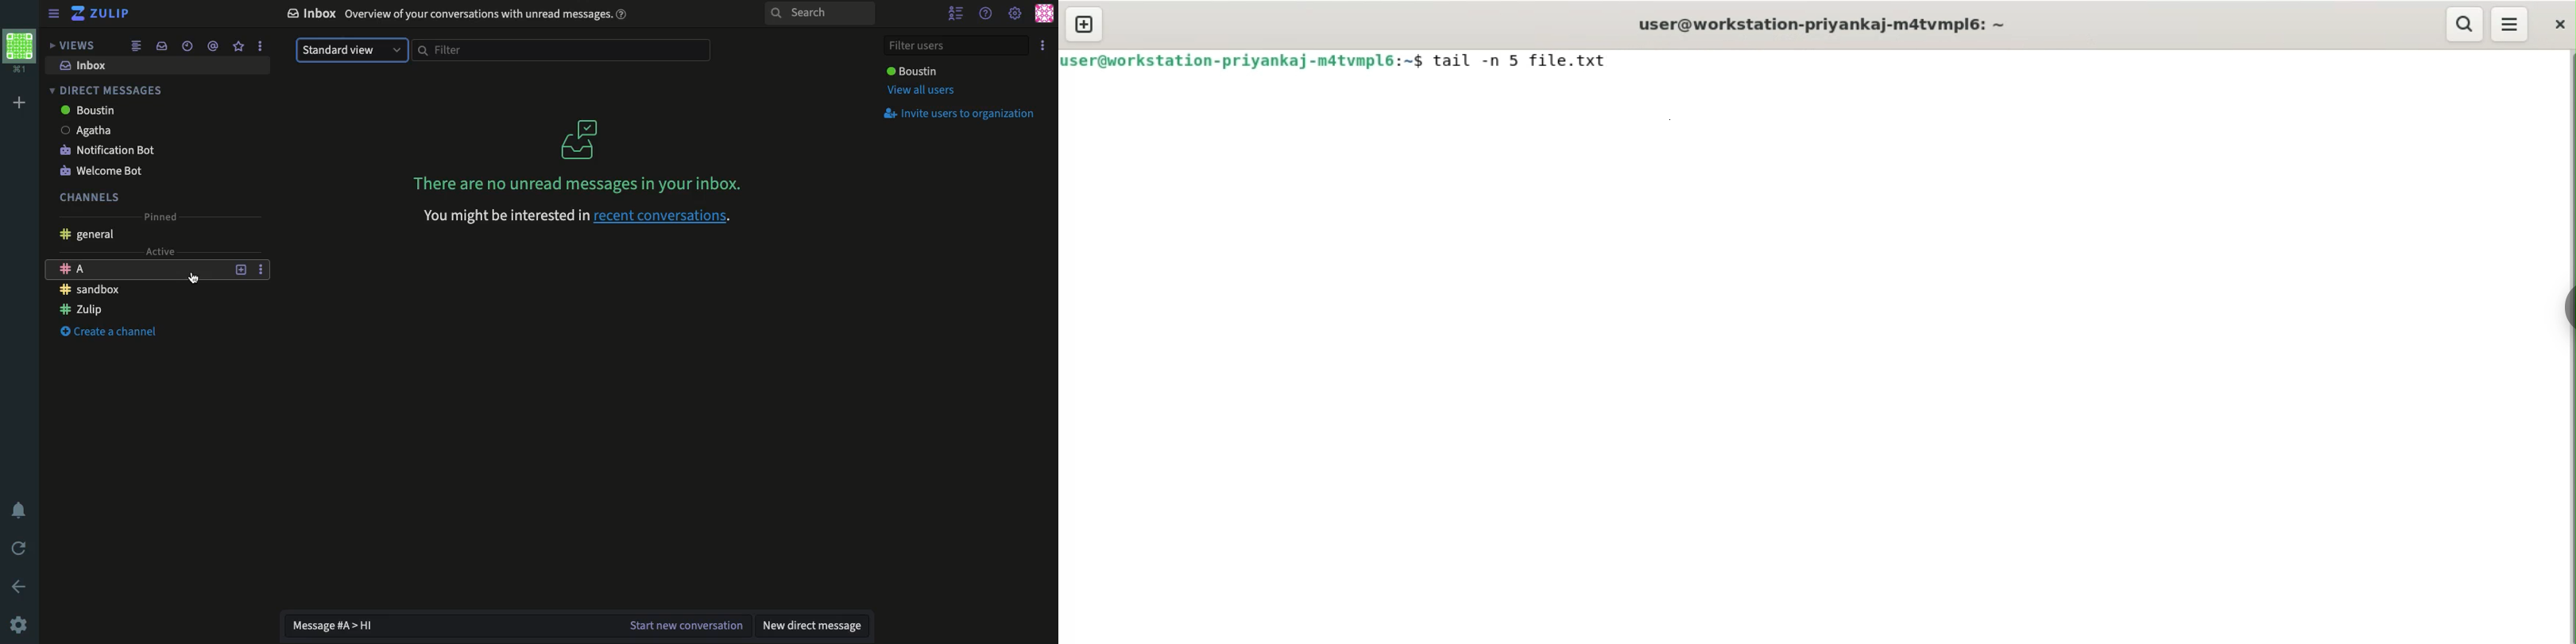 The width and height of the screenshot is (2576, 644). What do you see at coordinates (923, 89) in the screenshot?
I see `View all users` at bounding box center [923, 89].